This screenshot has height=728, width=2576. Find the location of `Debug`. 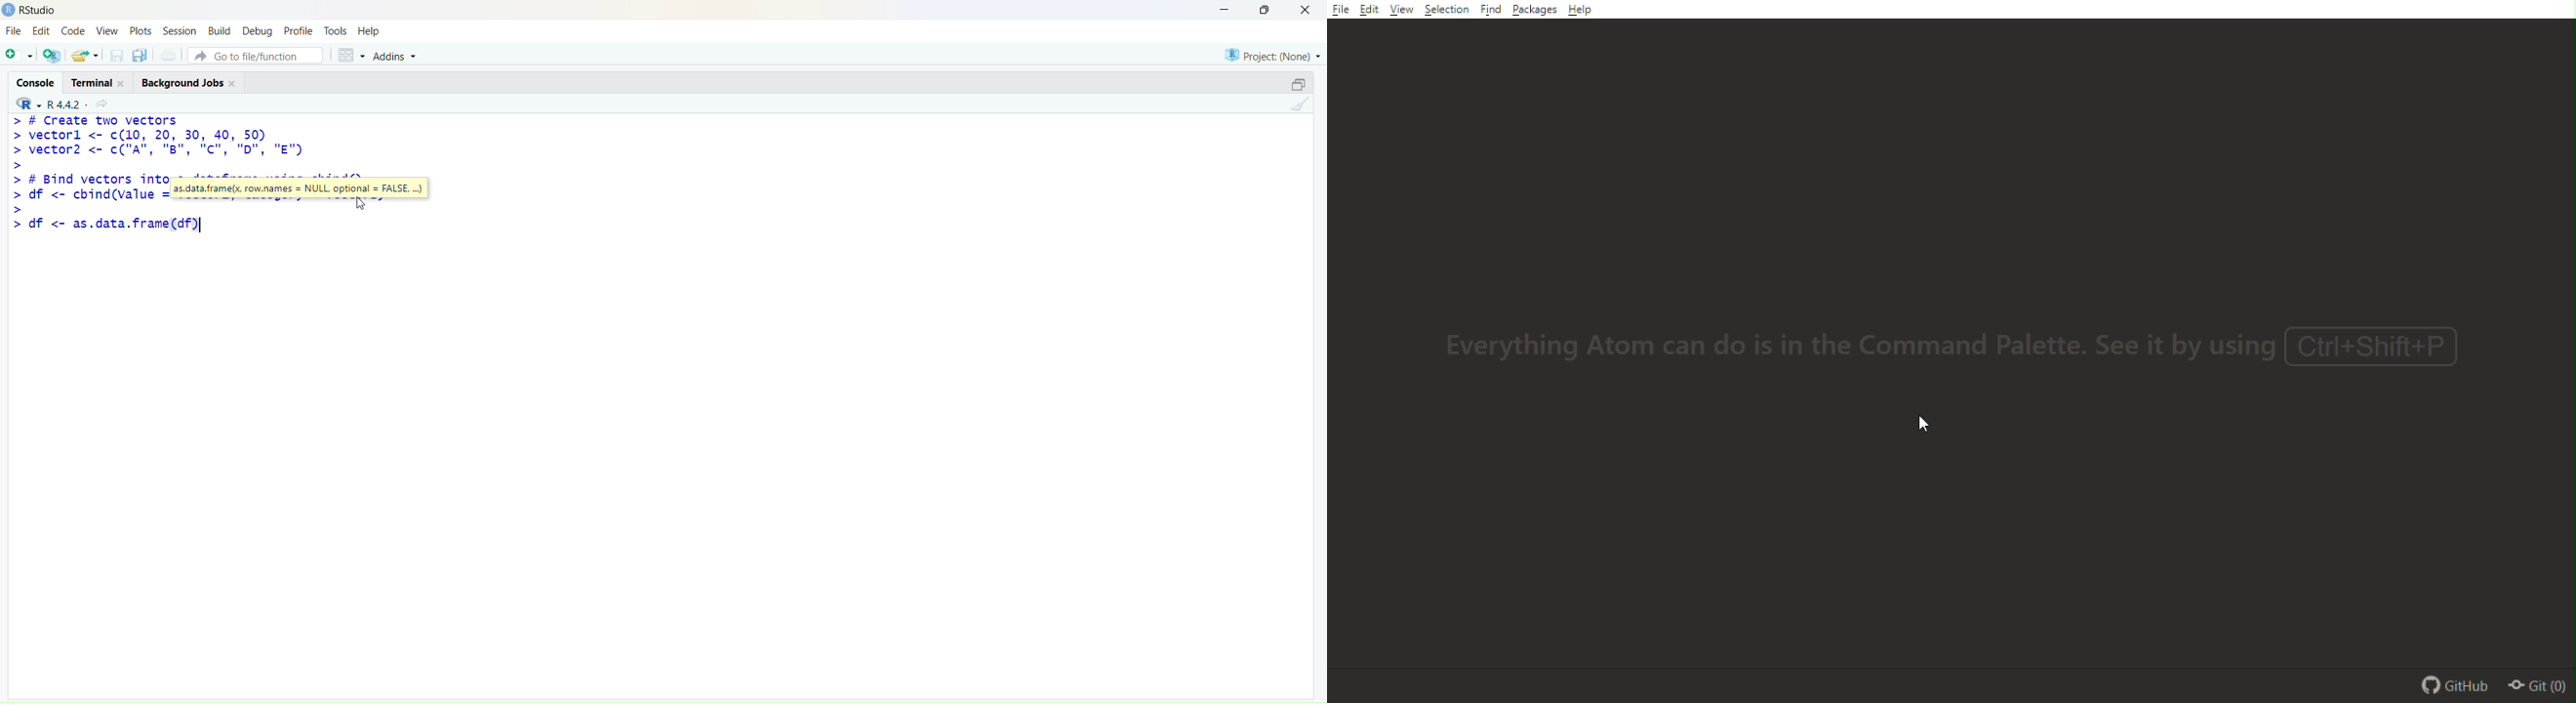

Debug is located at coordinates (259, 30).